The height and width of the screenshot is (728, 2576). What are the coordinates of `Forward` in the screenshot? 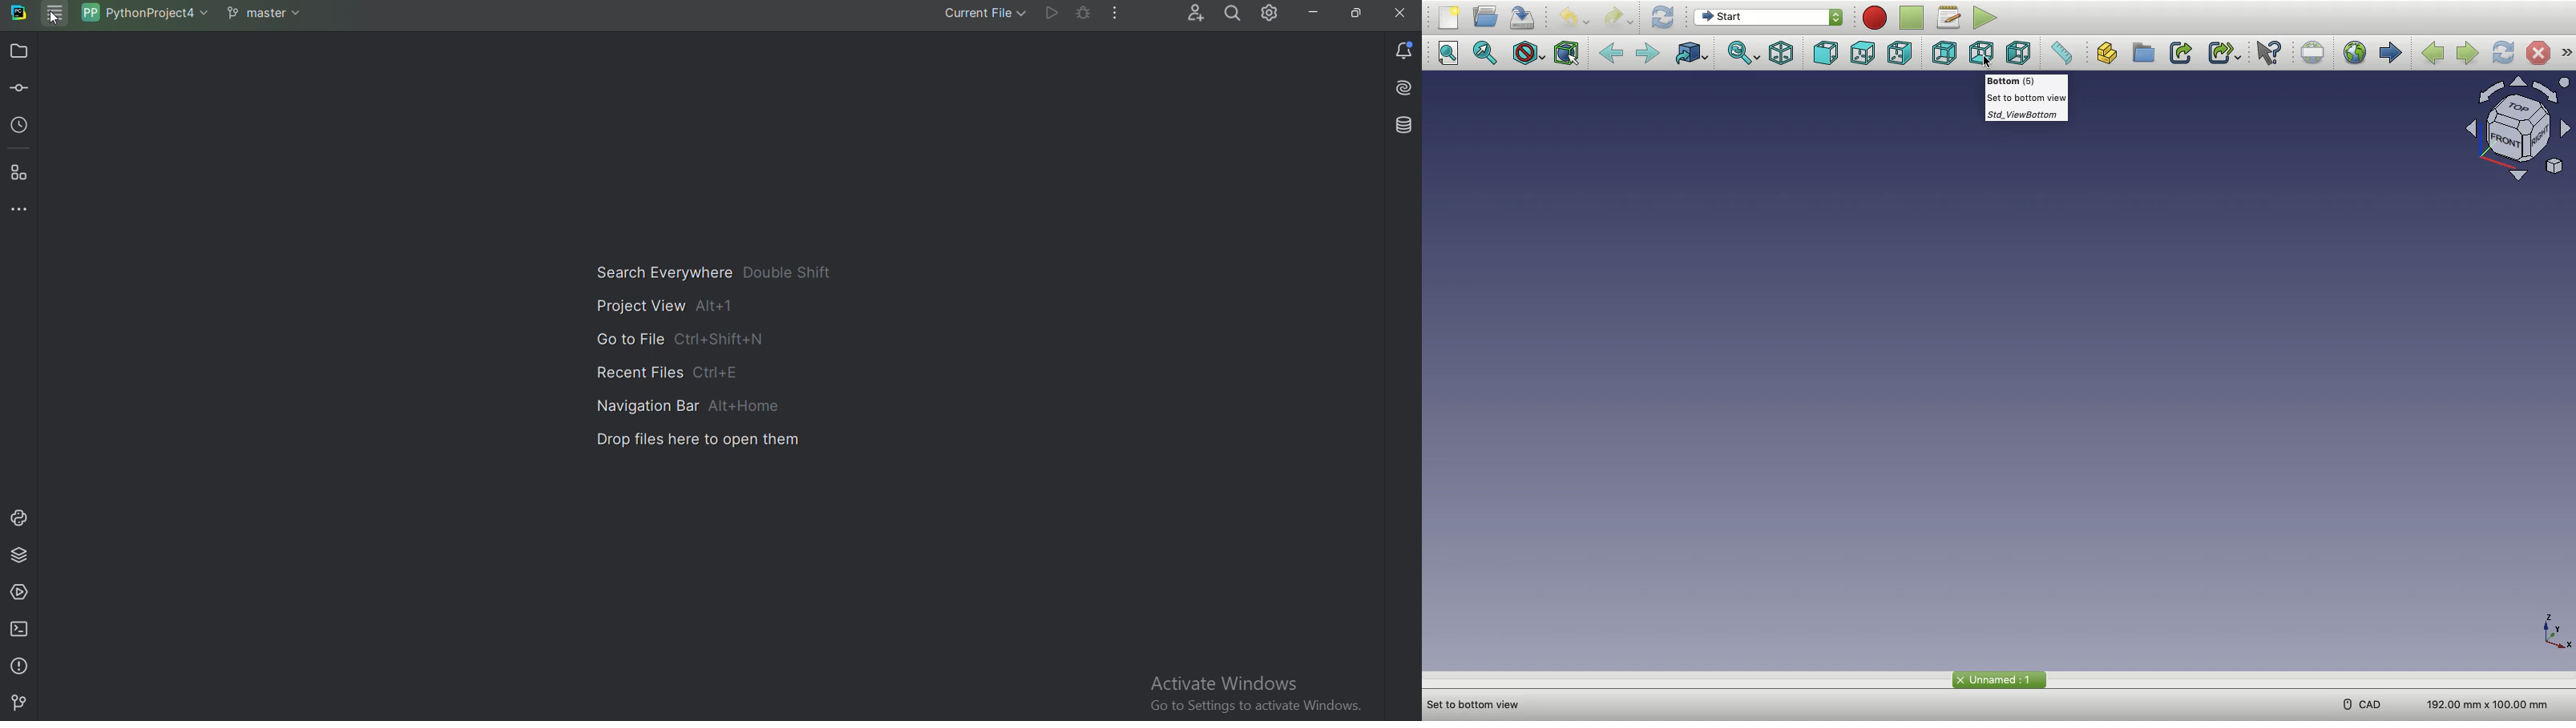 It's located at (1653, 54).